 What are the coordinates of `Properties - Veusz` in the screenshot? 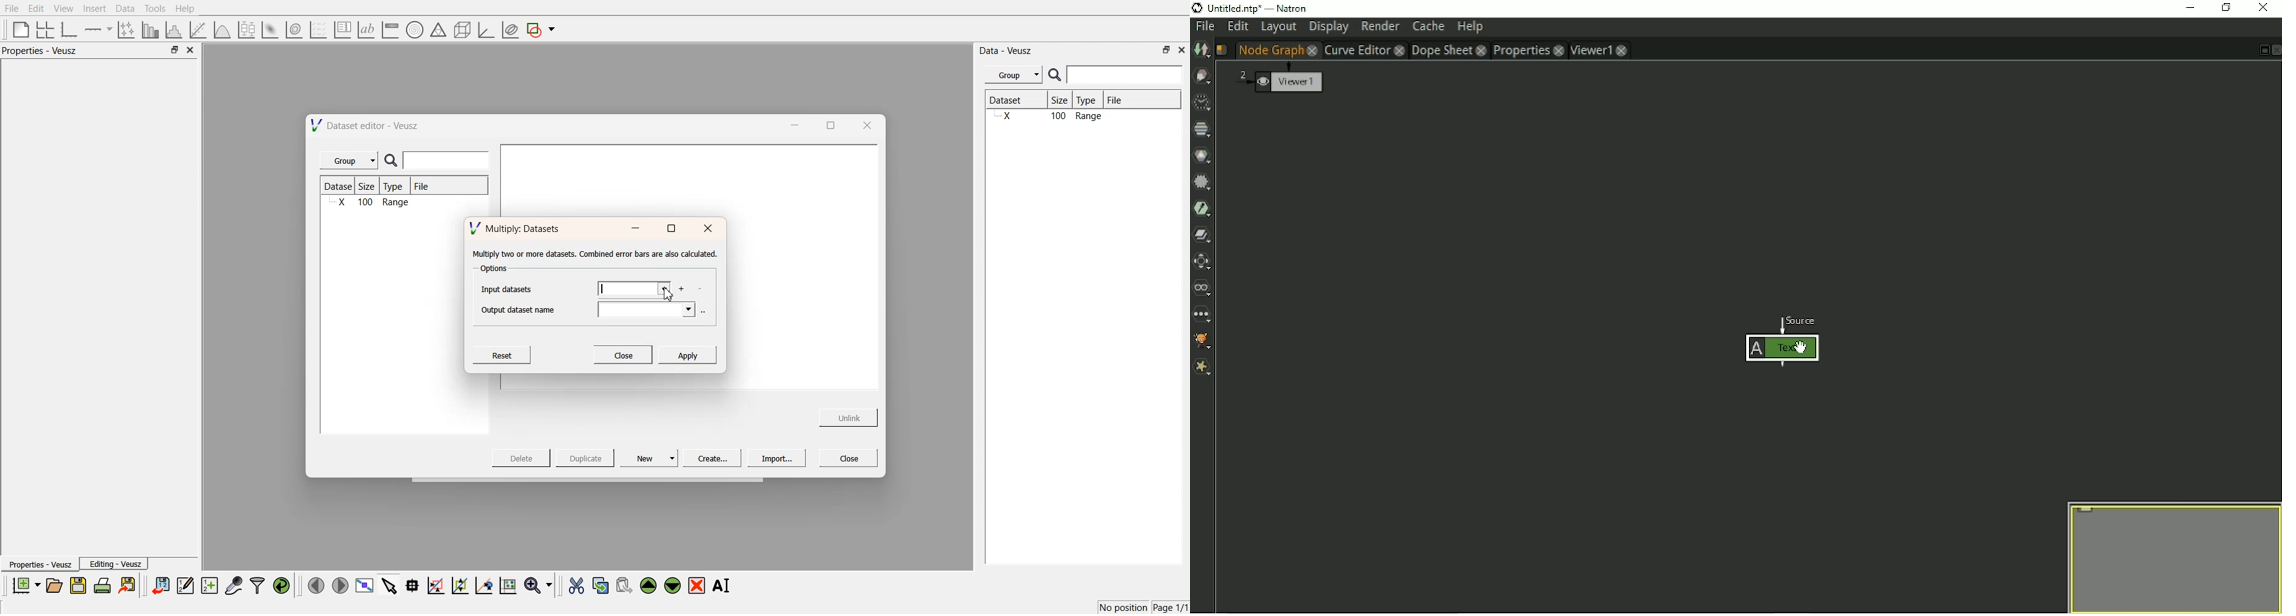 It's located at (43, 51).